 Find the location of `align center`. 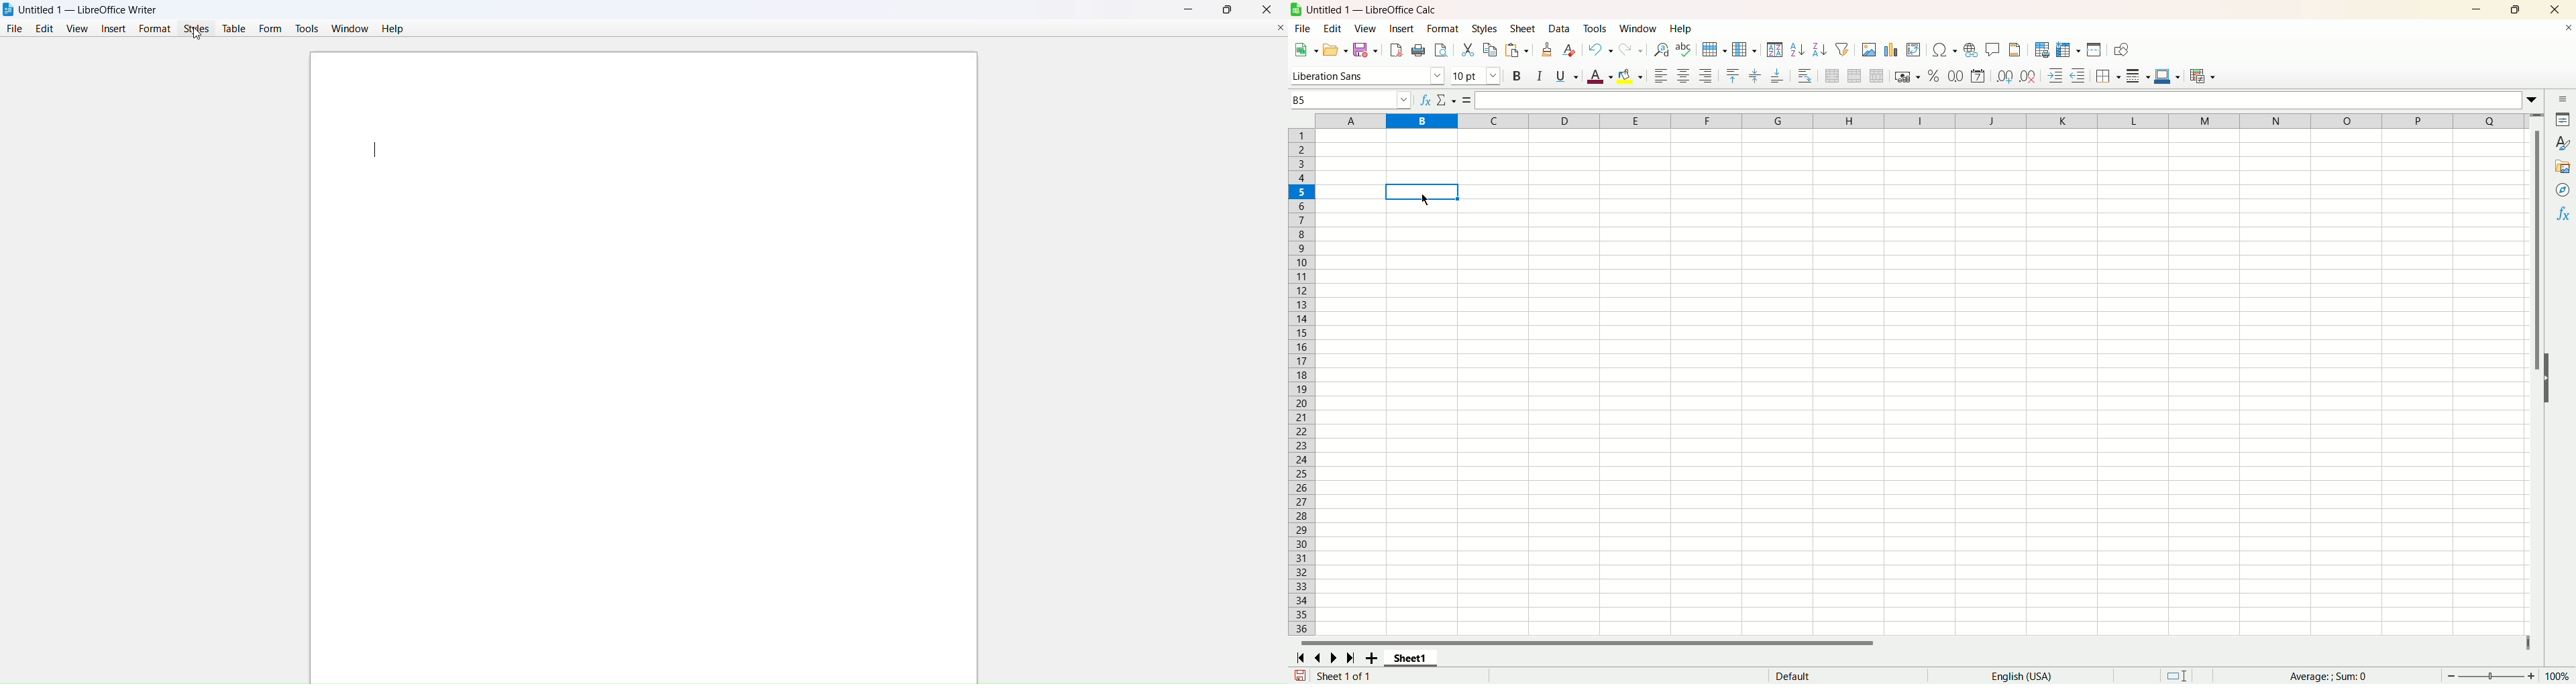

align center is located at coordinates (1684, 76).